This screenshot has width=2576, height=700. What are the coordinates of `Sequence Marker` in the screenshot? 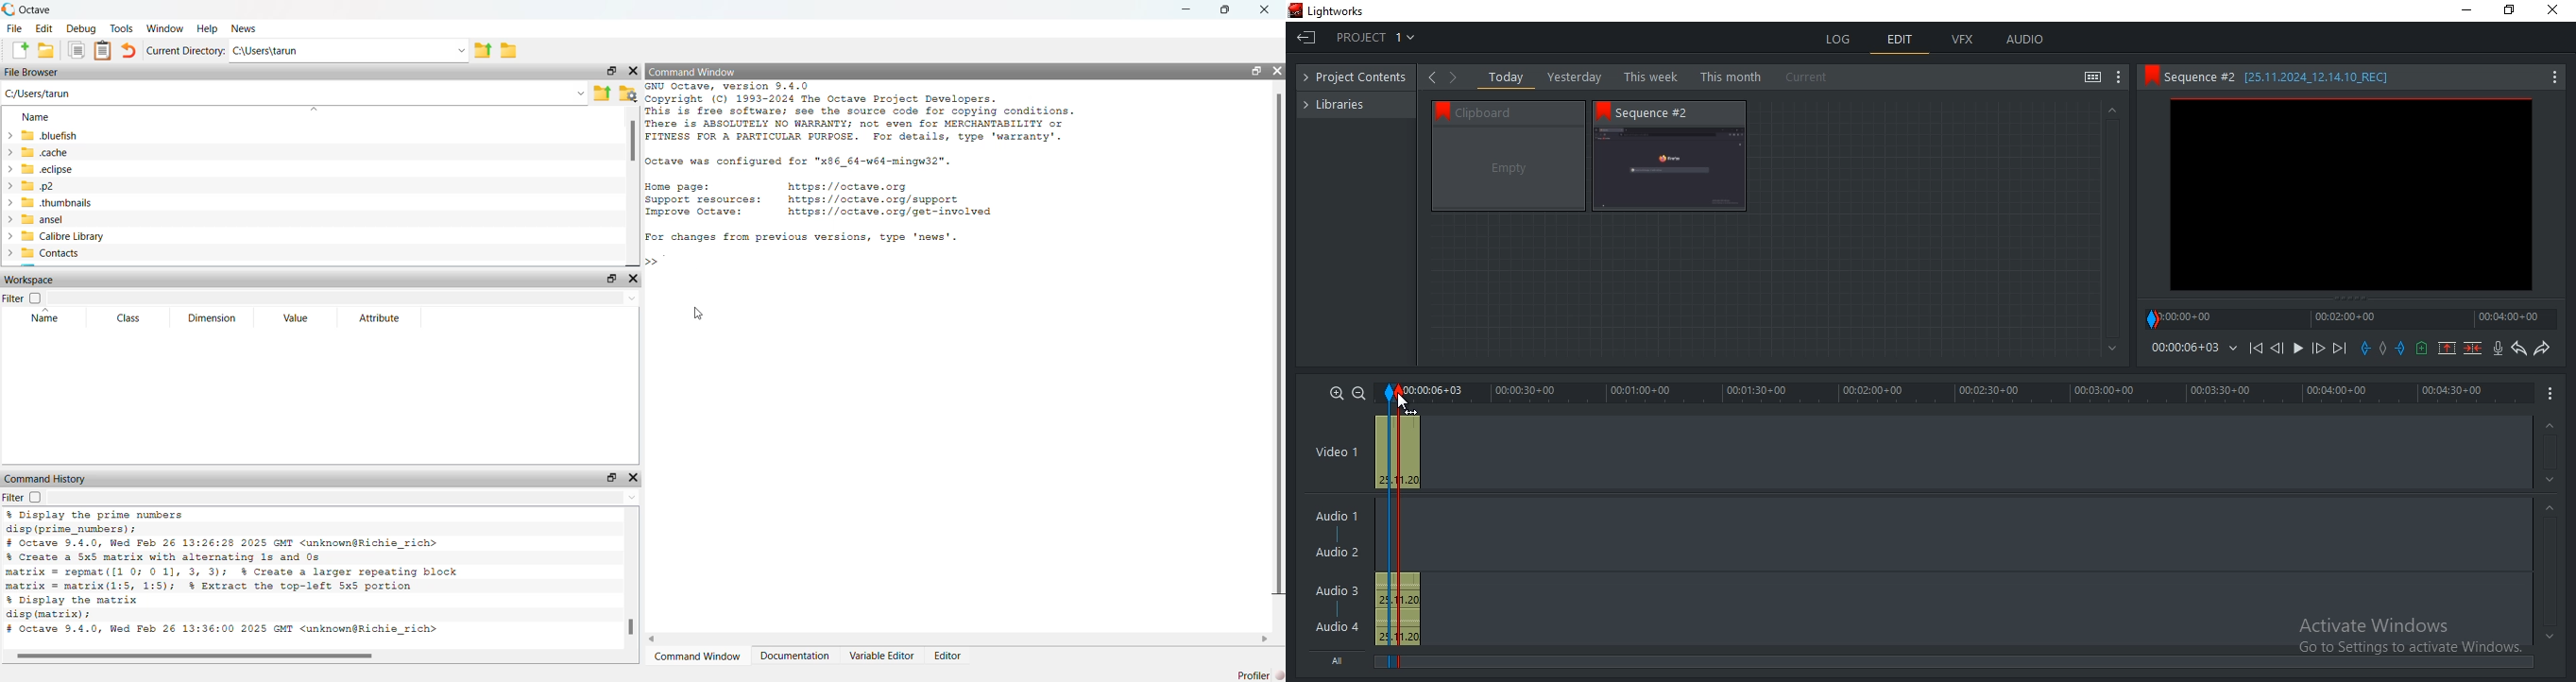 It's located at (1388, 528).